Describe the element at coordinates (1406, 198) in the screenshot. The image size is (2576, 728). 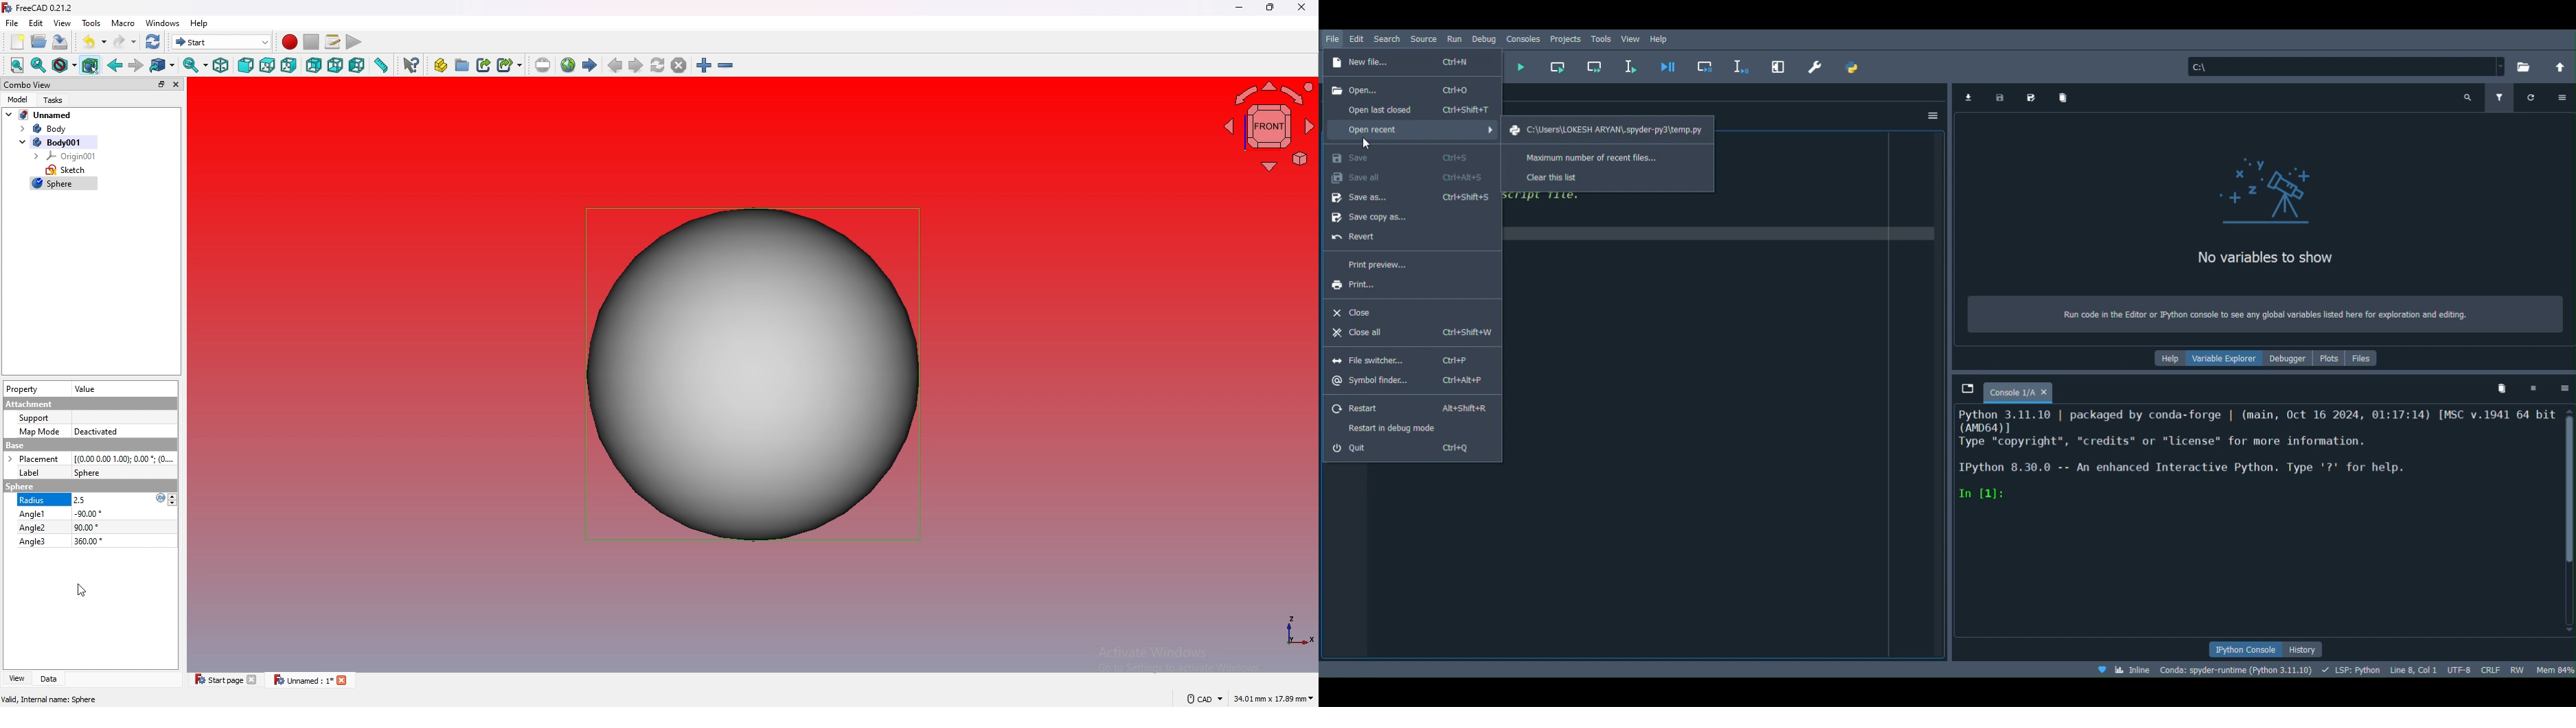
I see `Save as` at that location.